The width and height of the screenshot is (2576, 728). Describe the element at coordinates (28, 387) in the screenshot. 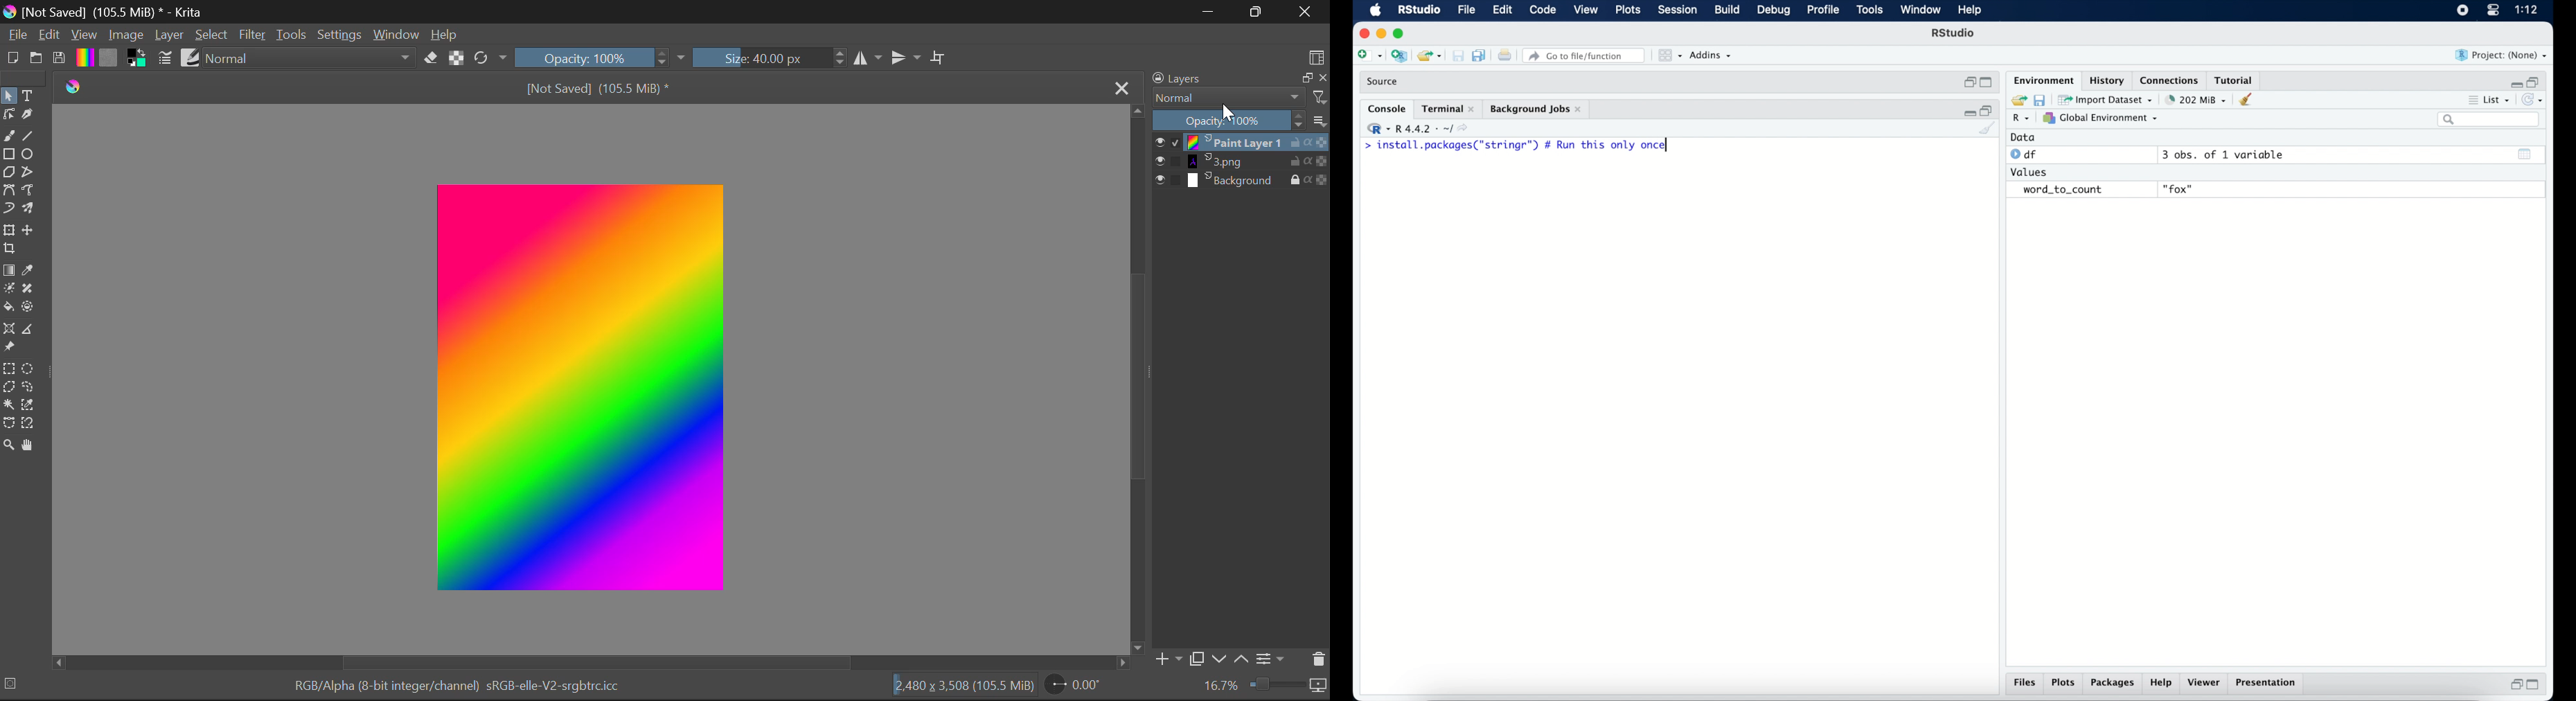

I see `Freehand Selection` at that location.